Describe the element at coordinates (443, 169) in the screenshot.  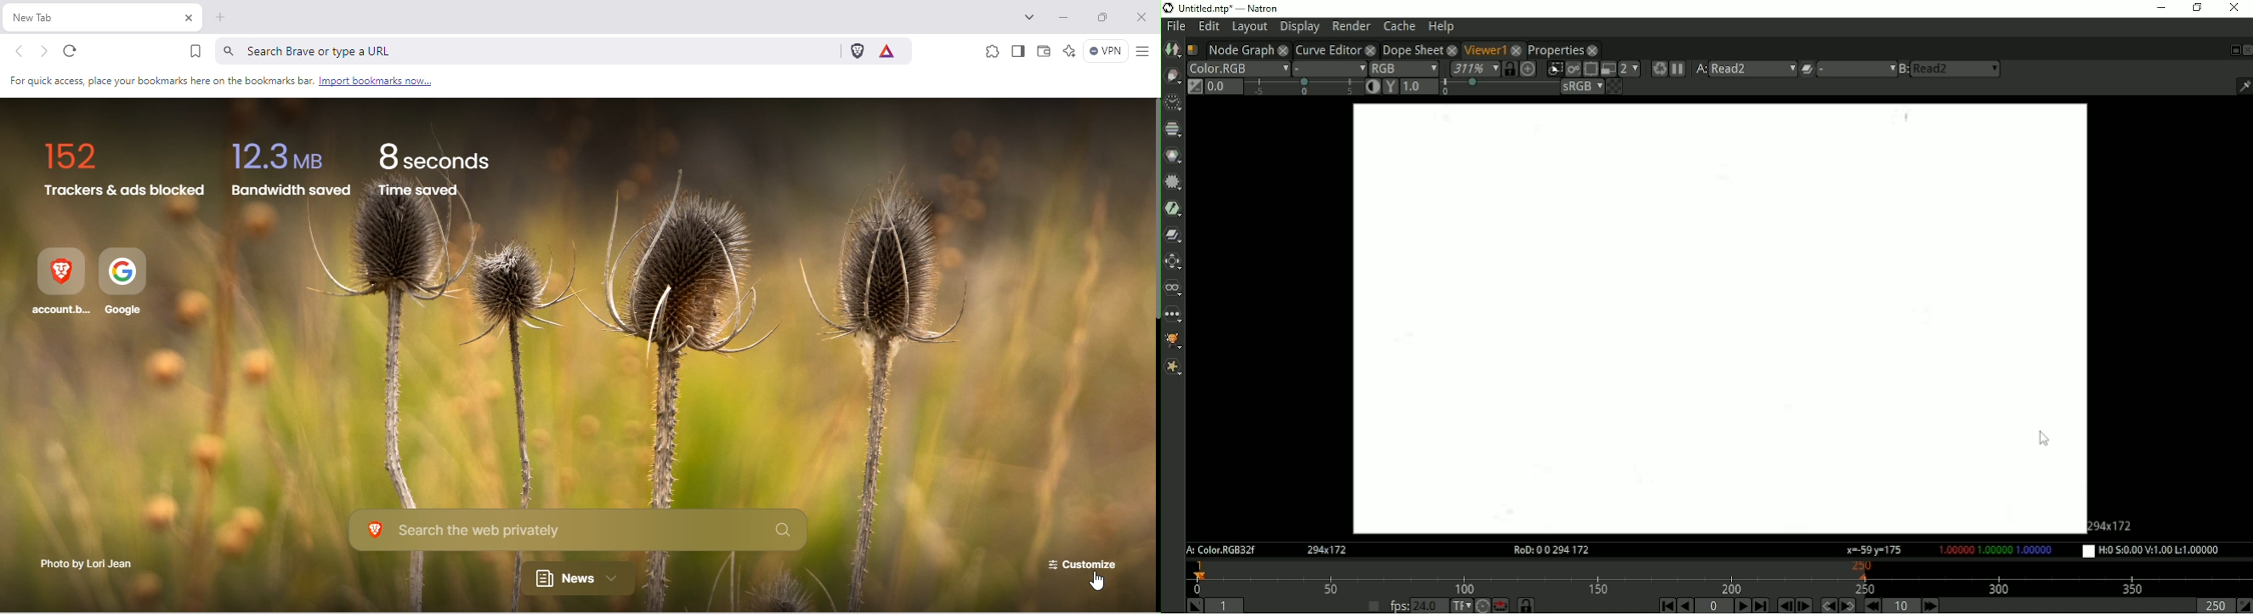
I see `8 seconds Time saved` at that location.